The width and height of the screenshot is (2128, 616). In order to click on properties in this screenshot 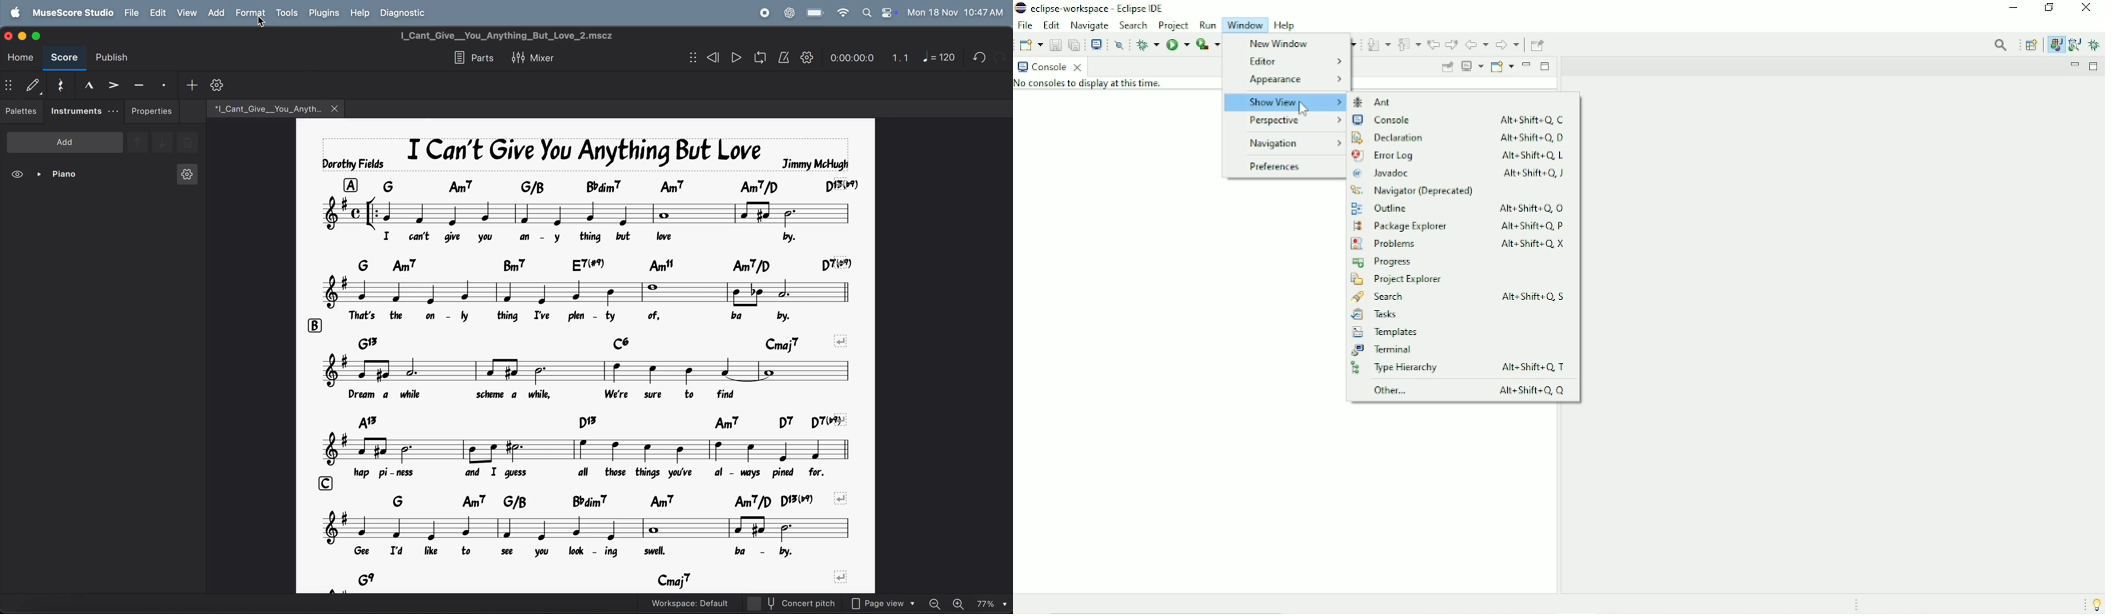, I will do `click(152, 111)`.